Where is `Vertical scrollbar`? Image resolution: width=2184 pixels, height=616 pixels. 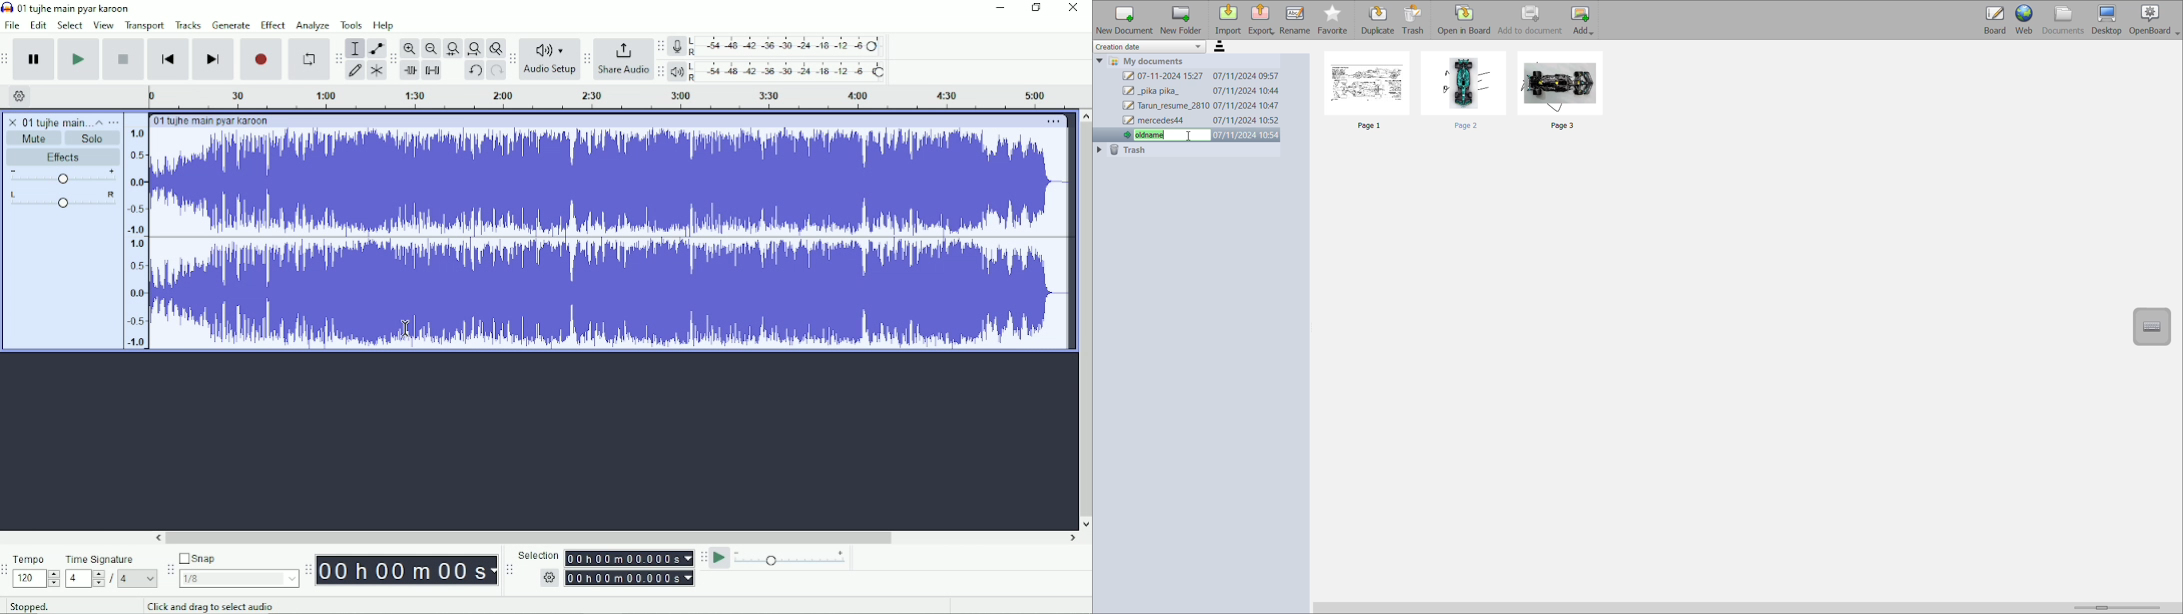
Vertical scrollbar is located at coordinates (1084, 320).